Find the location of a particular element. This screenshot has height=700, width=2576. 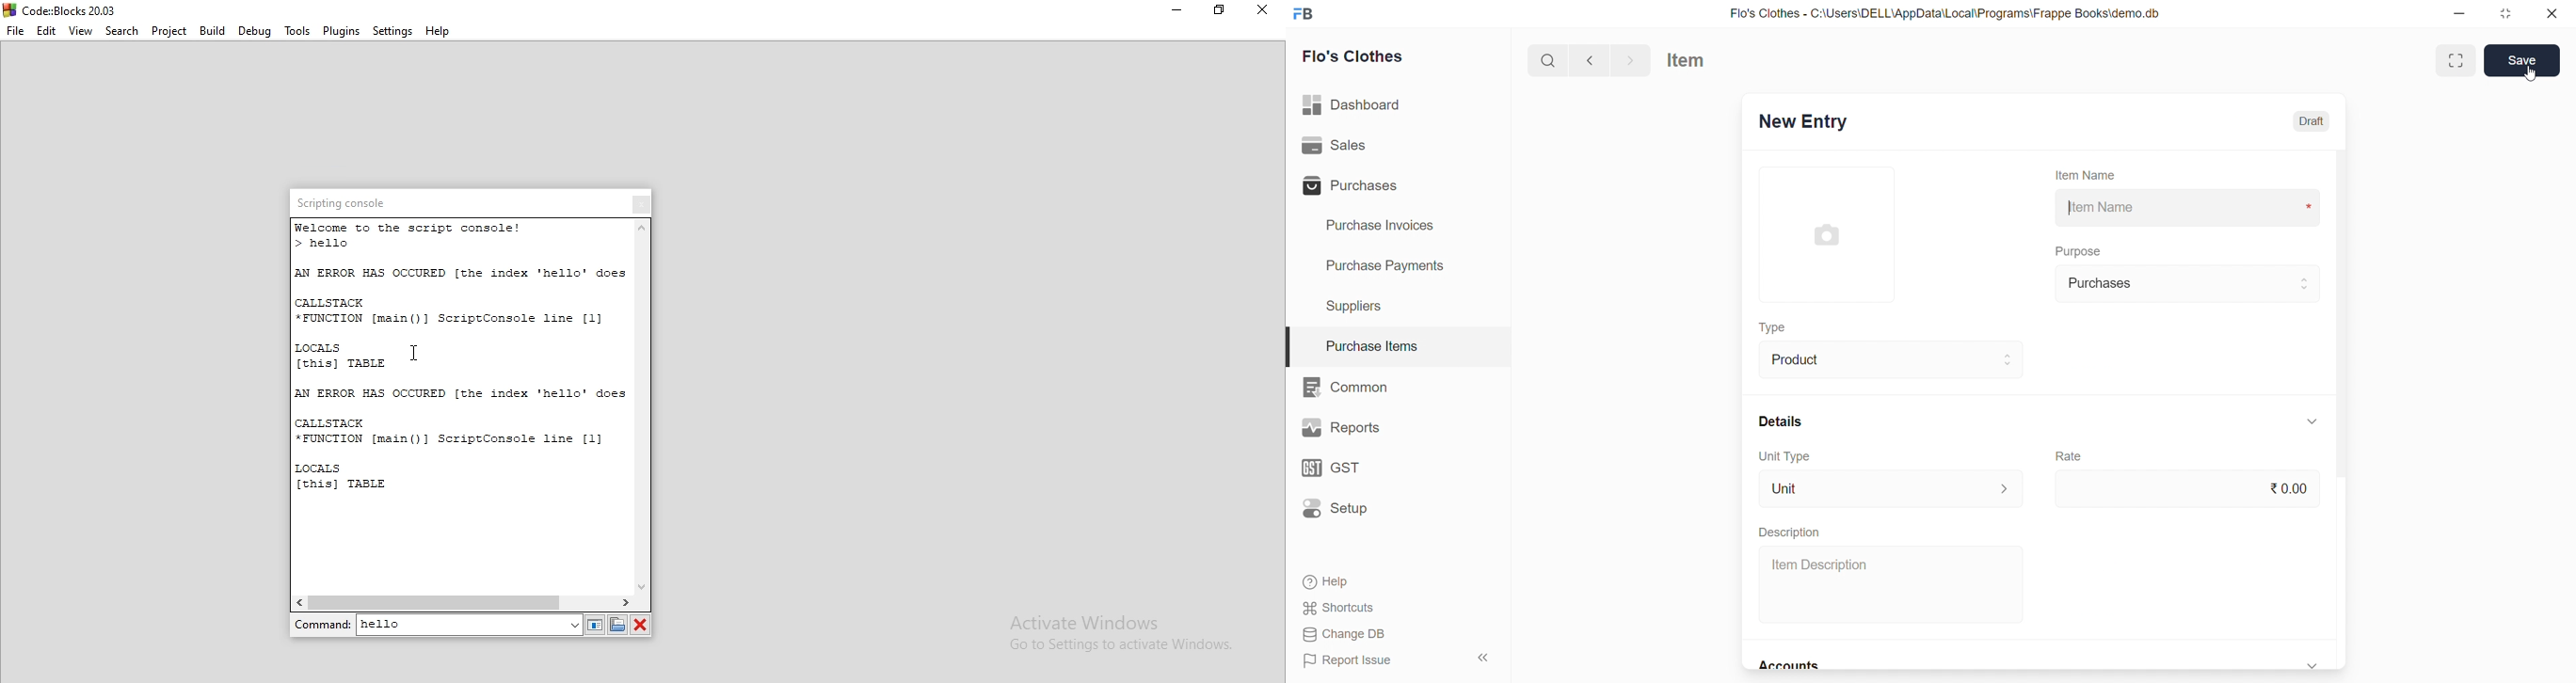

Save is located at coordinates (2523, 61).